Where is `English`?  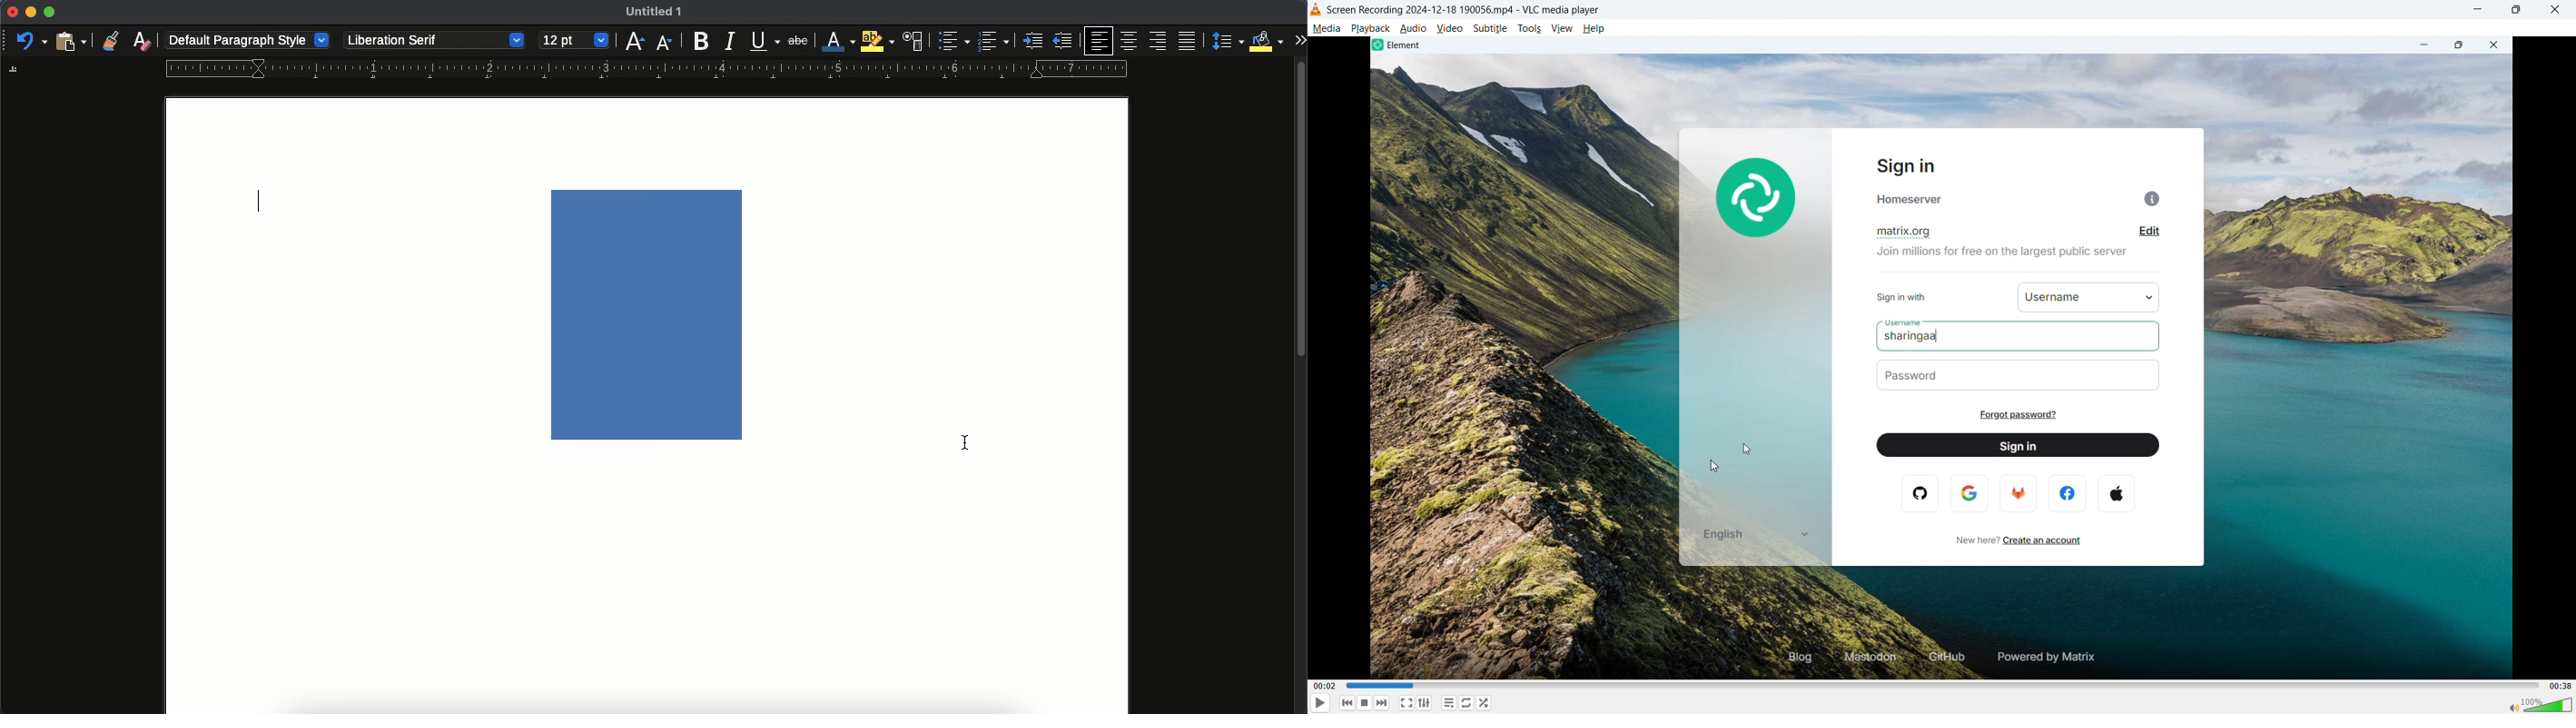
English is located at coordinates (1724, 536).